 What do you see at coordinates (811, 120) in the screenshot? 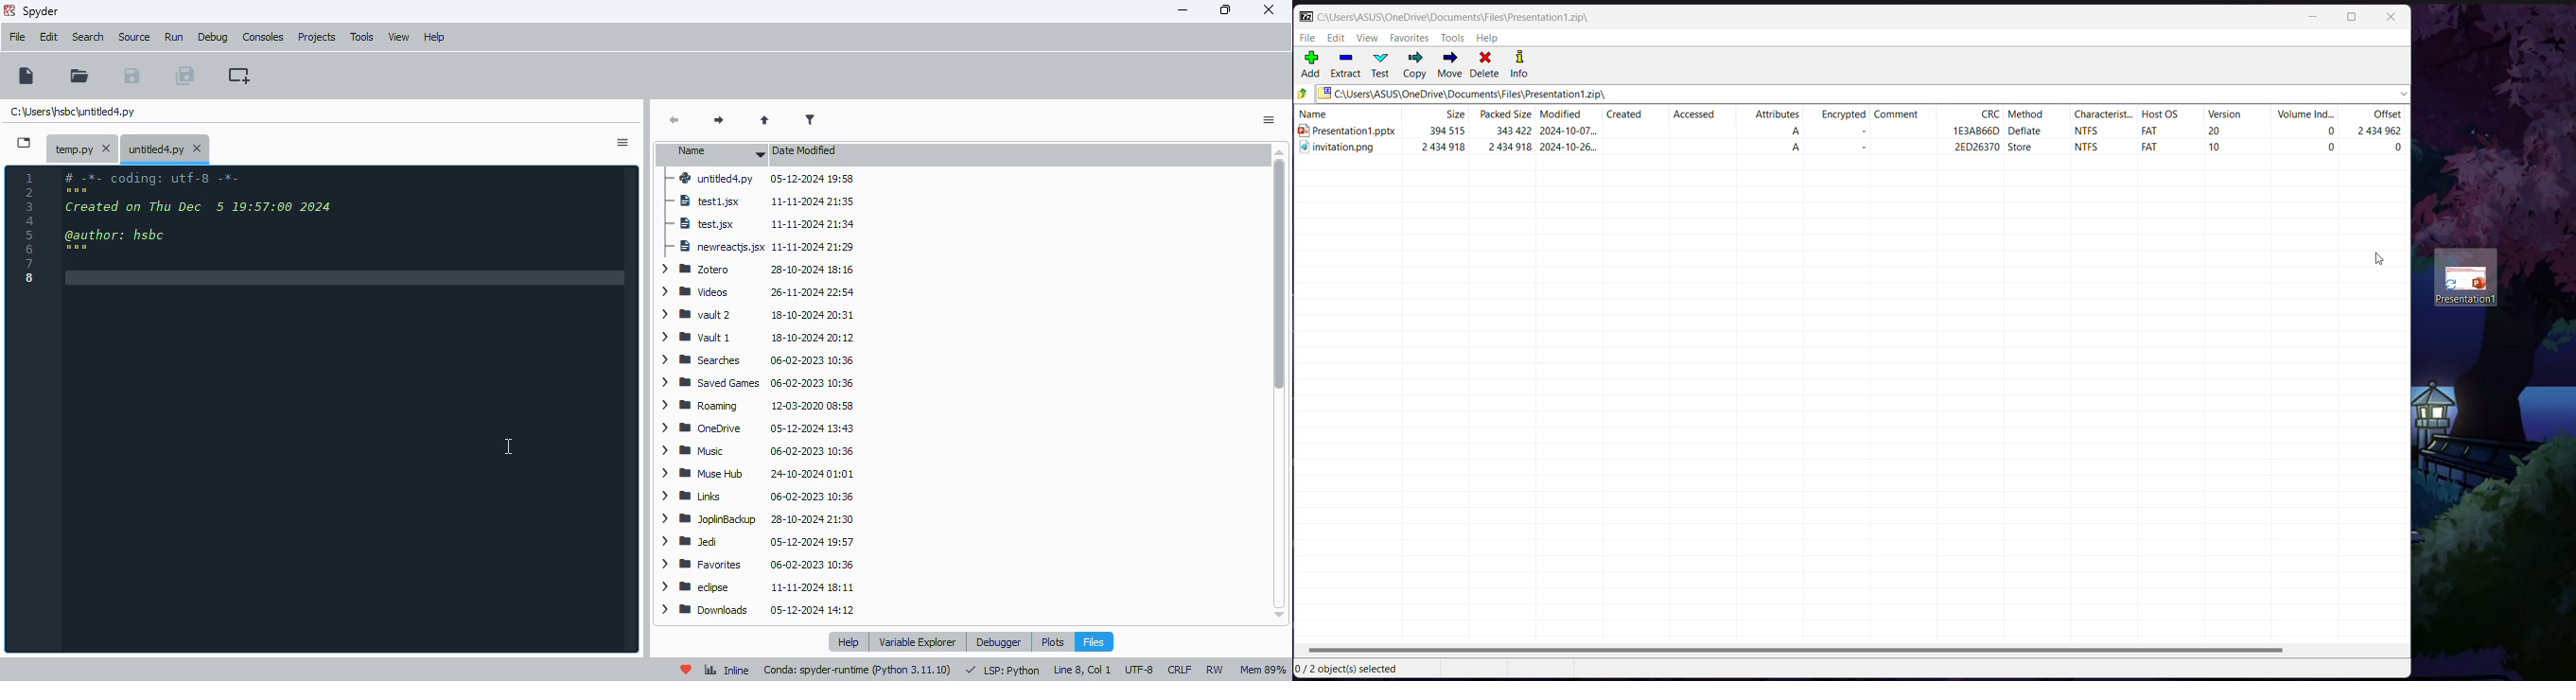
I see `filter filenames` at bounding box center [811, 120].